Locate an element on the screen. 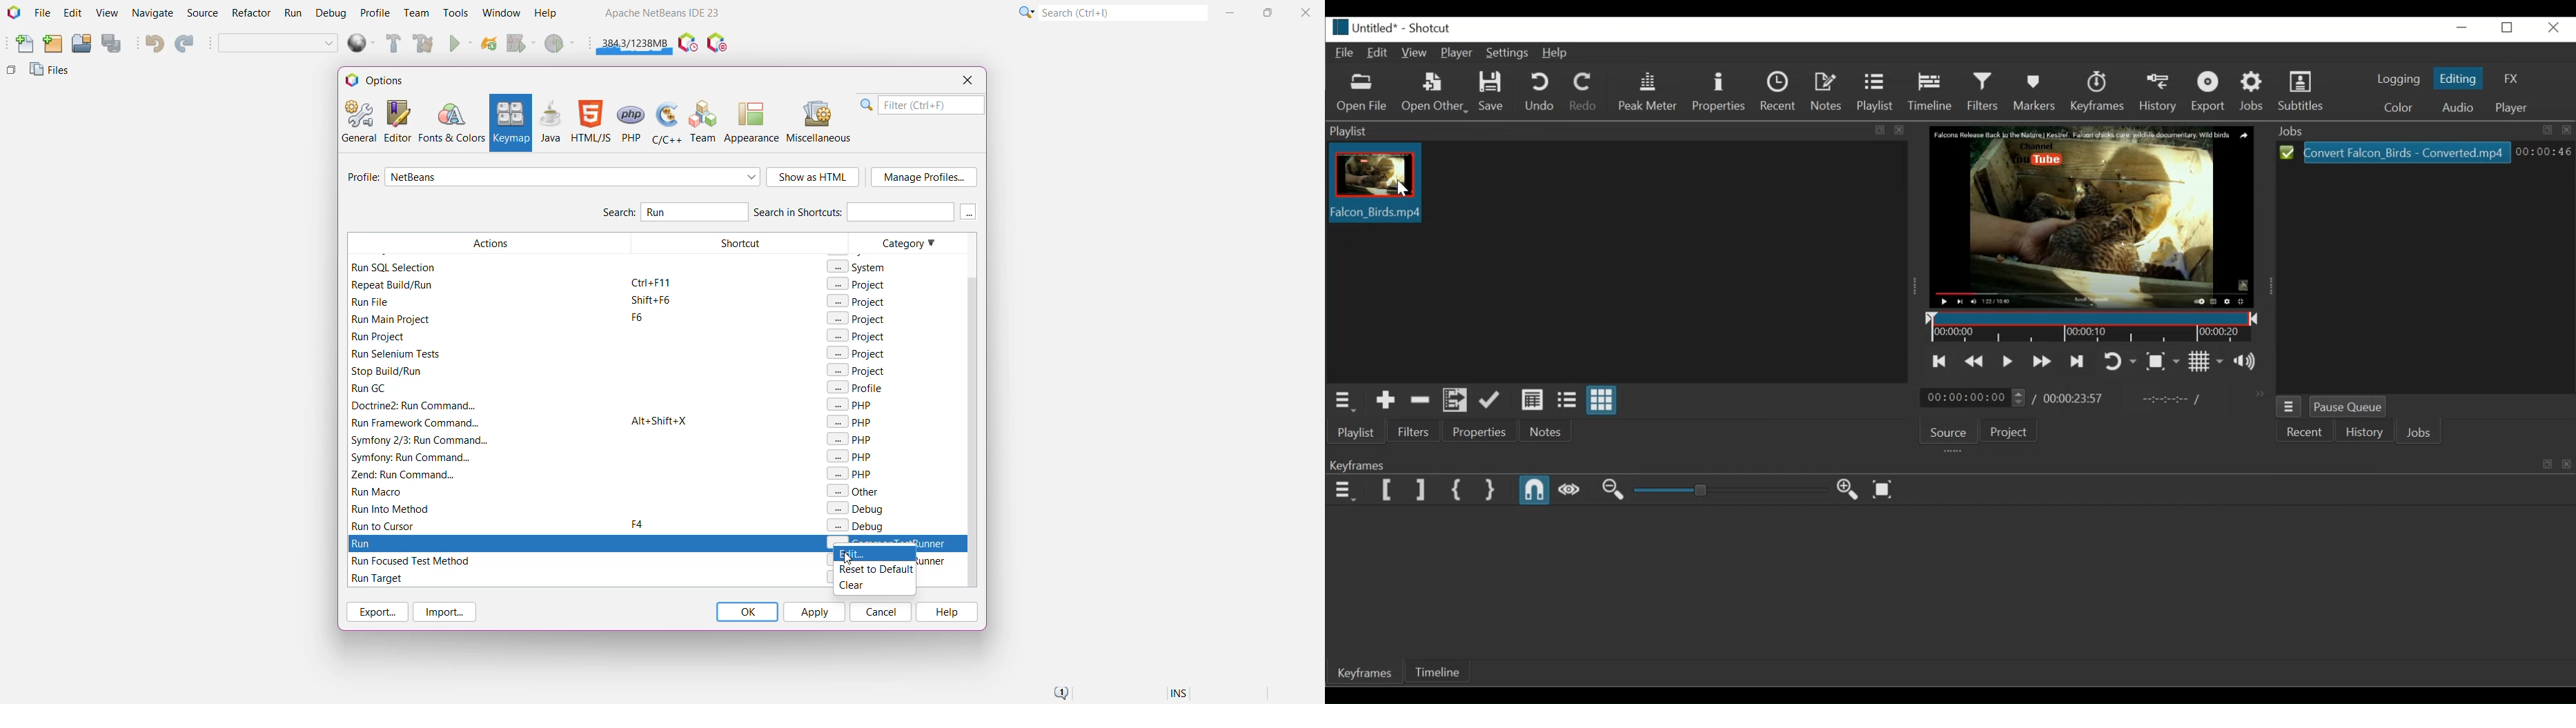 The height and width of the screenshot is (728, 2576). Adjust Zoom keyframe is located at coordinates (1729, 490).